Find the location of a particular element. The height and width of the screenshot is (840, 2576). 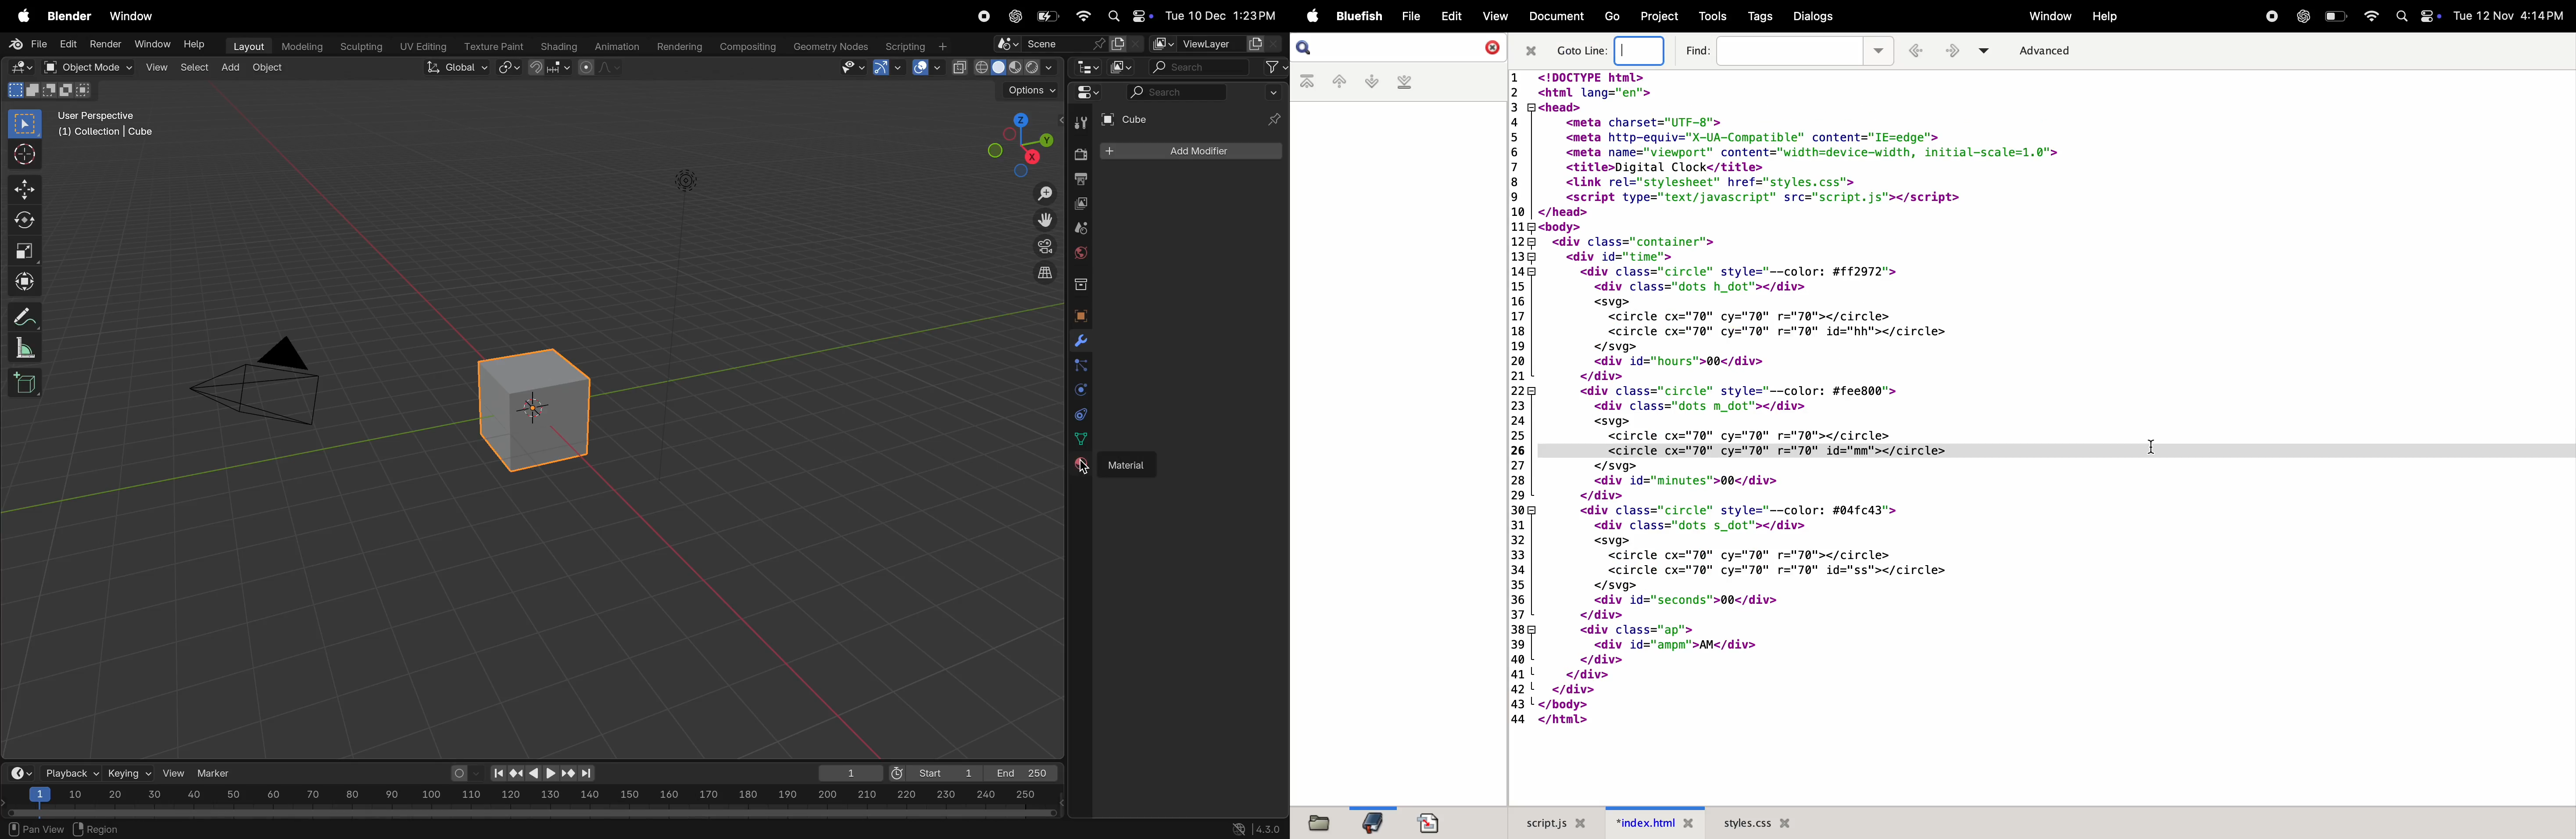

scale is located at coordinates (23, 247).